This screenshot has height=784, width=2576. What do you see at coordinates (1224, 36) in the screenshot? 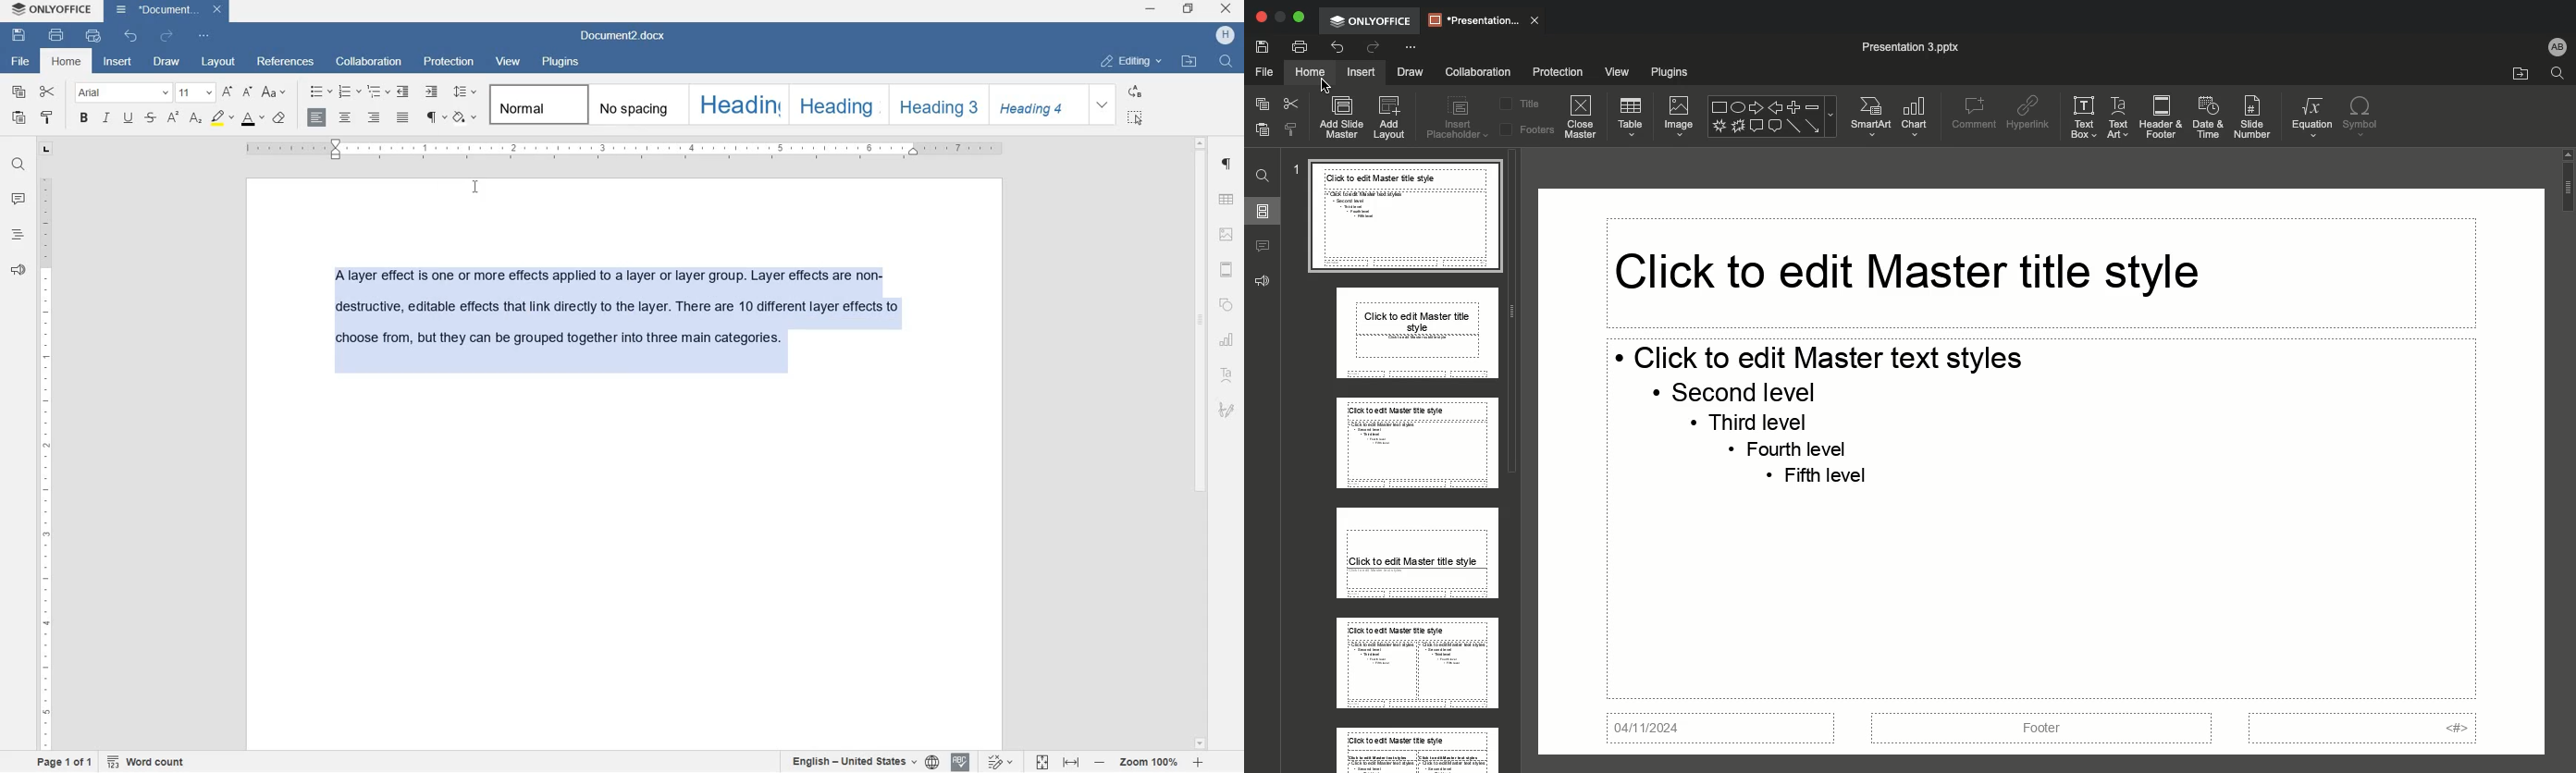
I see `hp` at bounding box center [1224, 36].